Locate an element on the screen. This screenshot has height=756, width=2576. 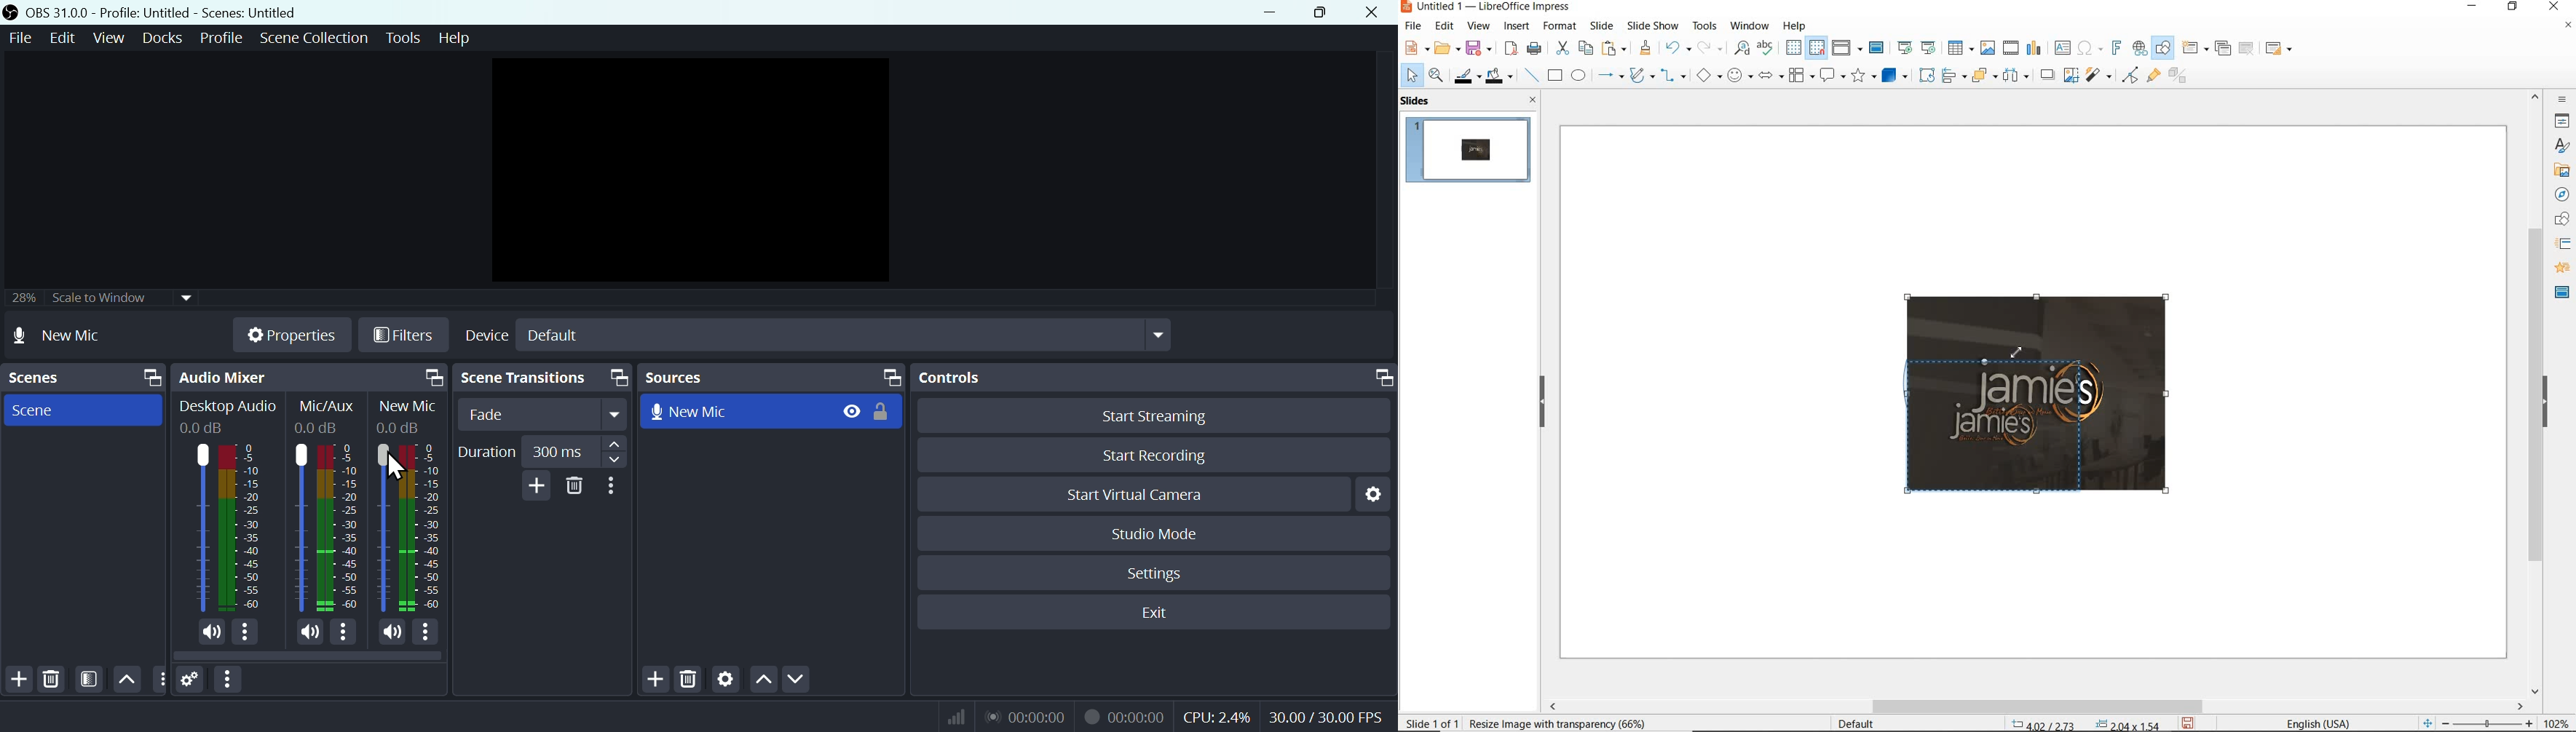
(un)mute is located at coordinates (390, 632).